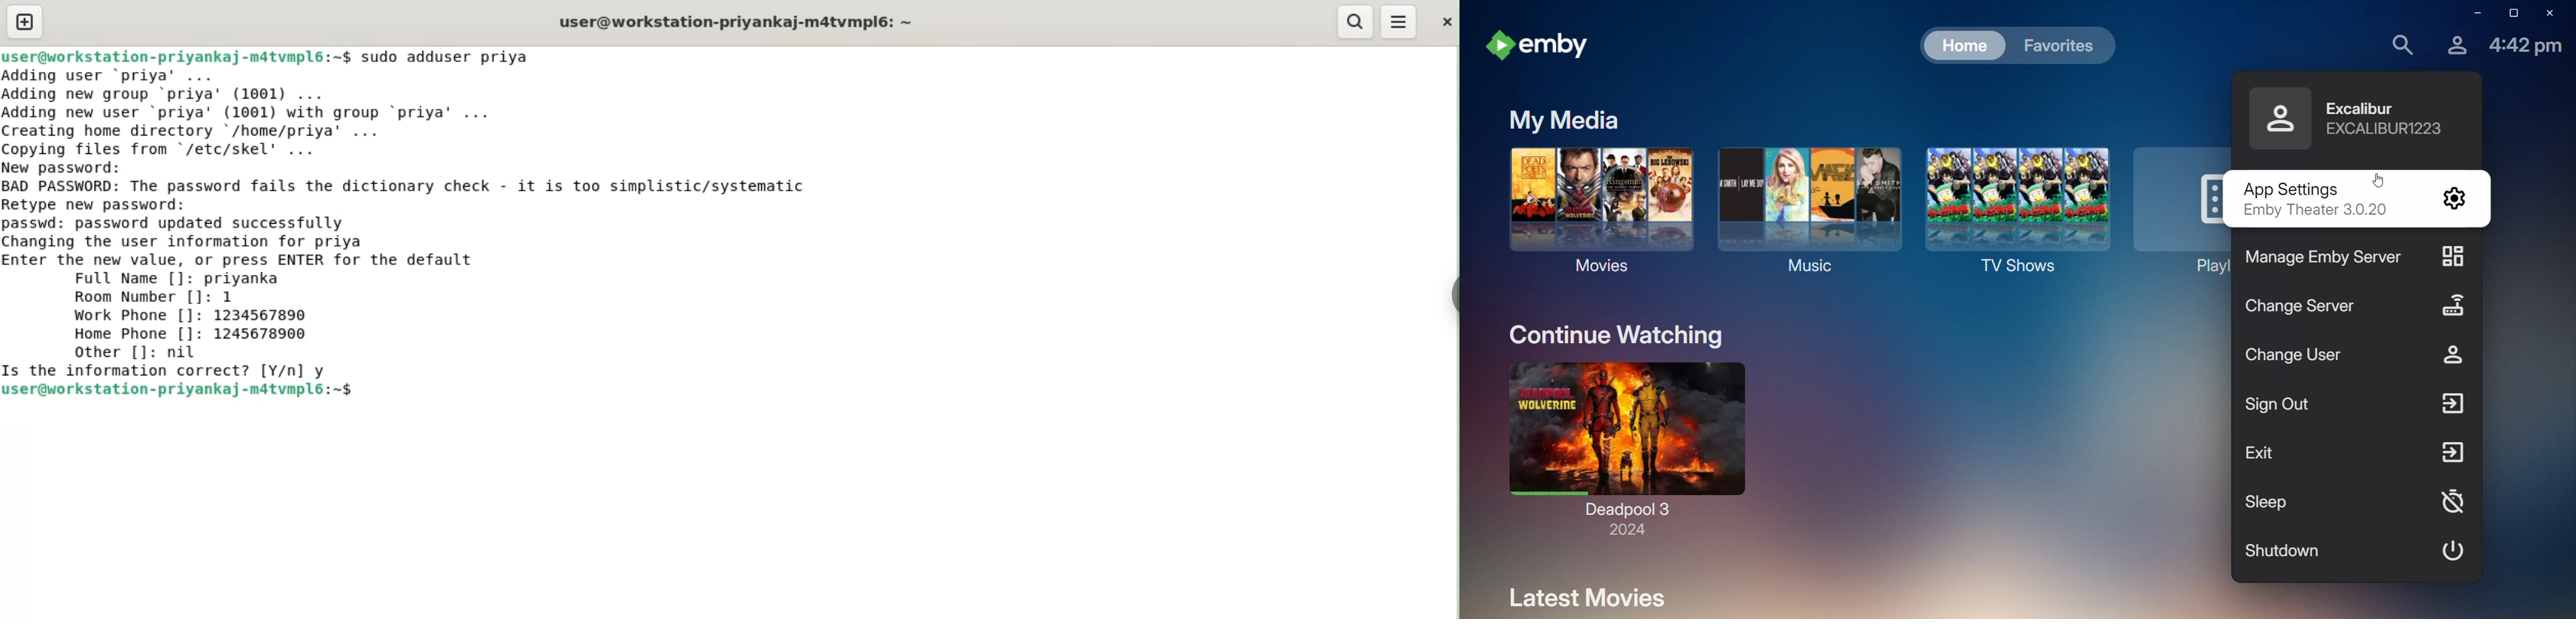  Describe the element at coordinates (2356, 454) in the screenshot. I see `Exit` at that location.